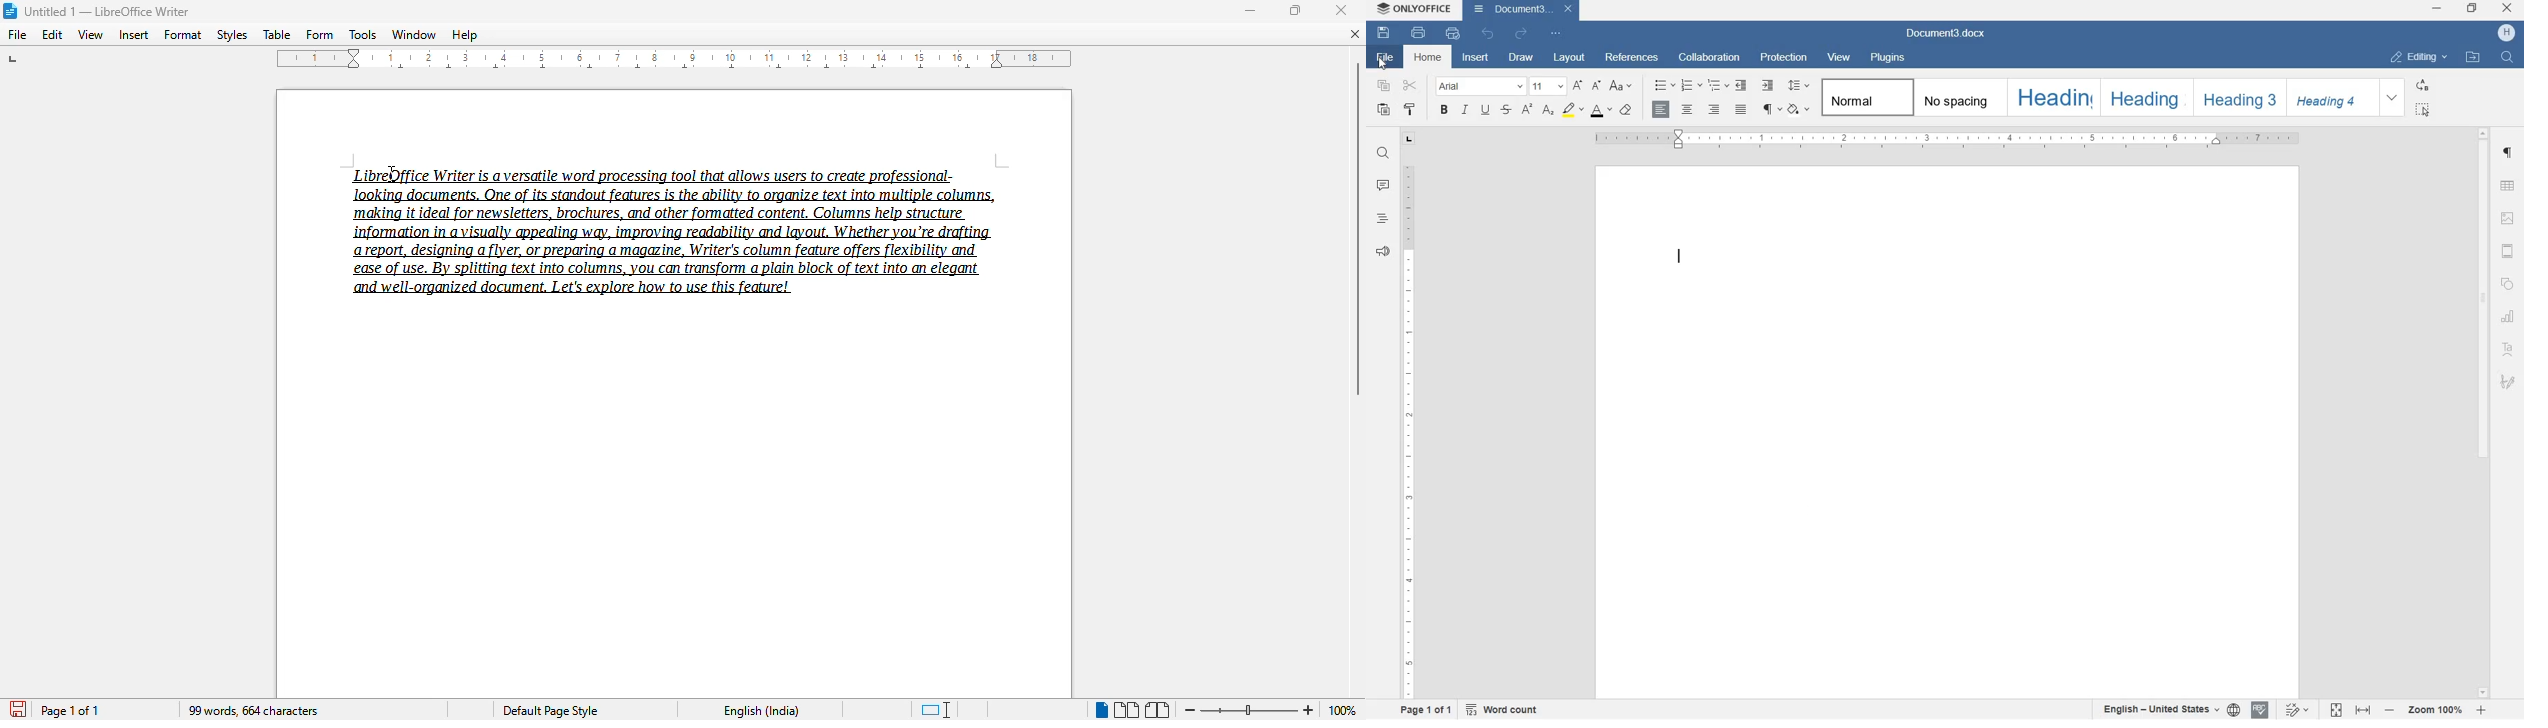  Describe the element at coordinates (2507, 152) in the screenshot. I see `paragraph settings` at that location.